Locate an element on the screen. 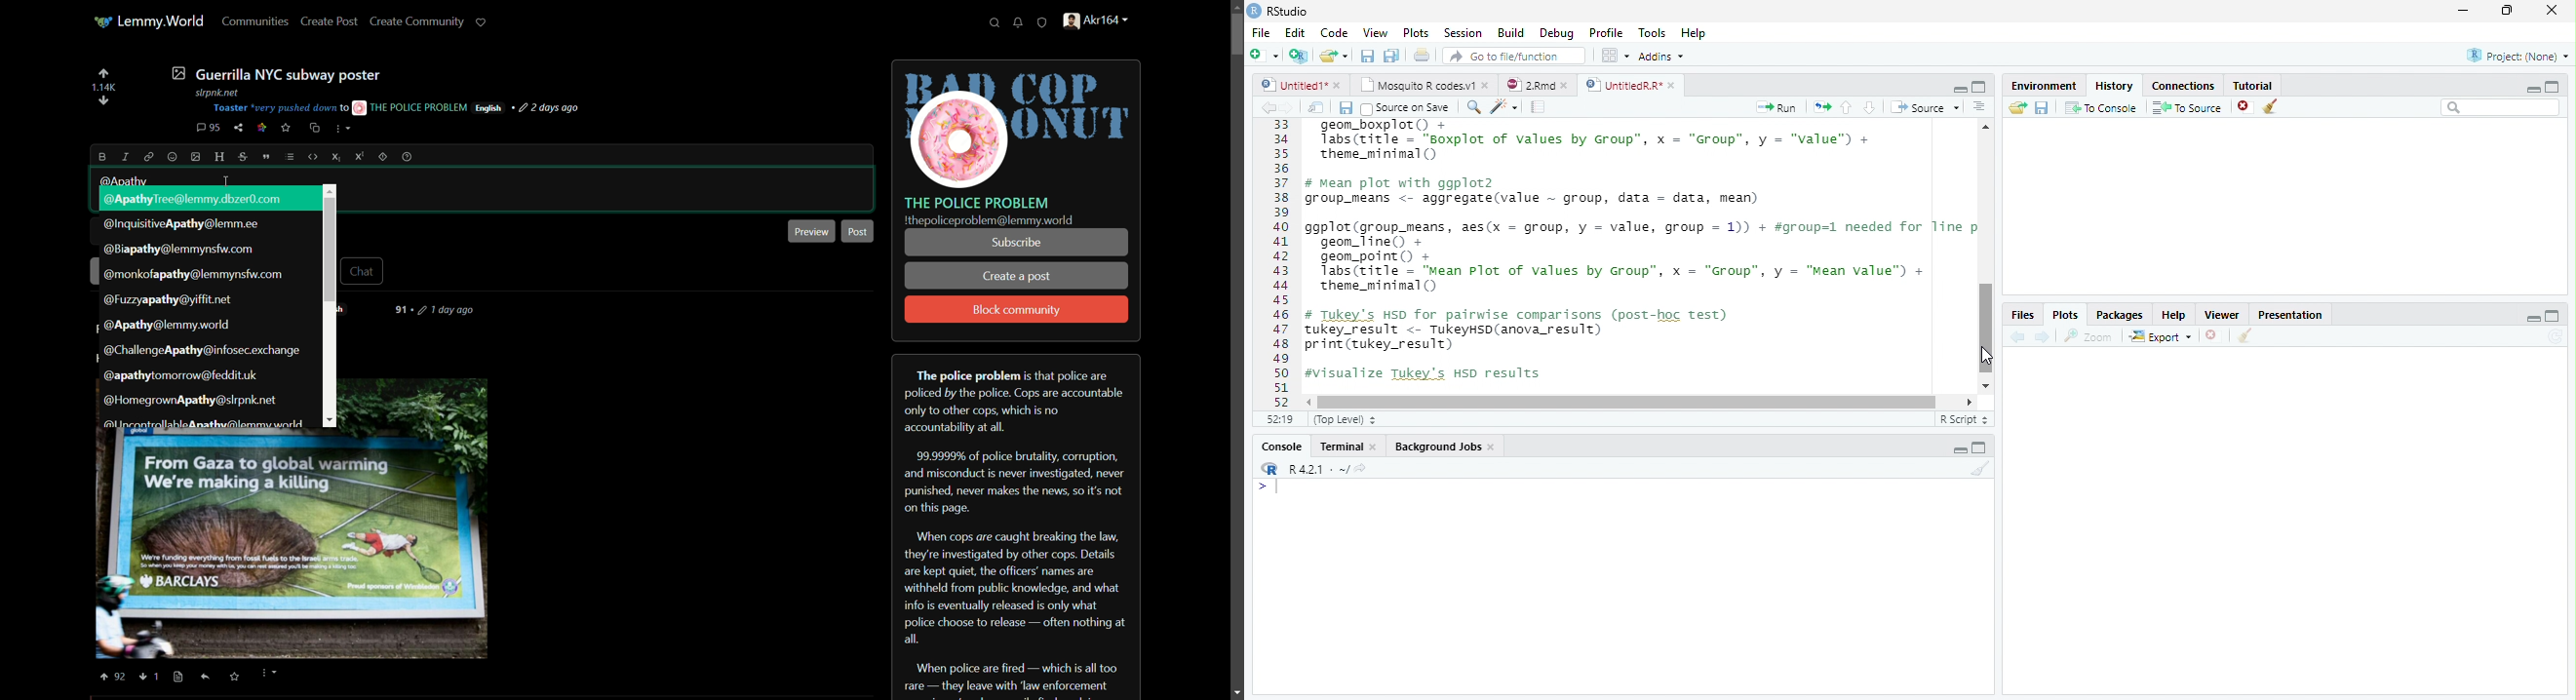 The width and height of the screenshot is (2576, 700). Tutorial is located at coordinates (2254, 84).